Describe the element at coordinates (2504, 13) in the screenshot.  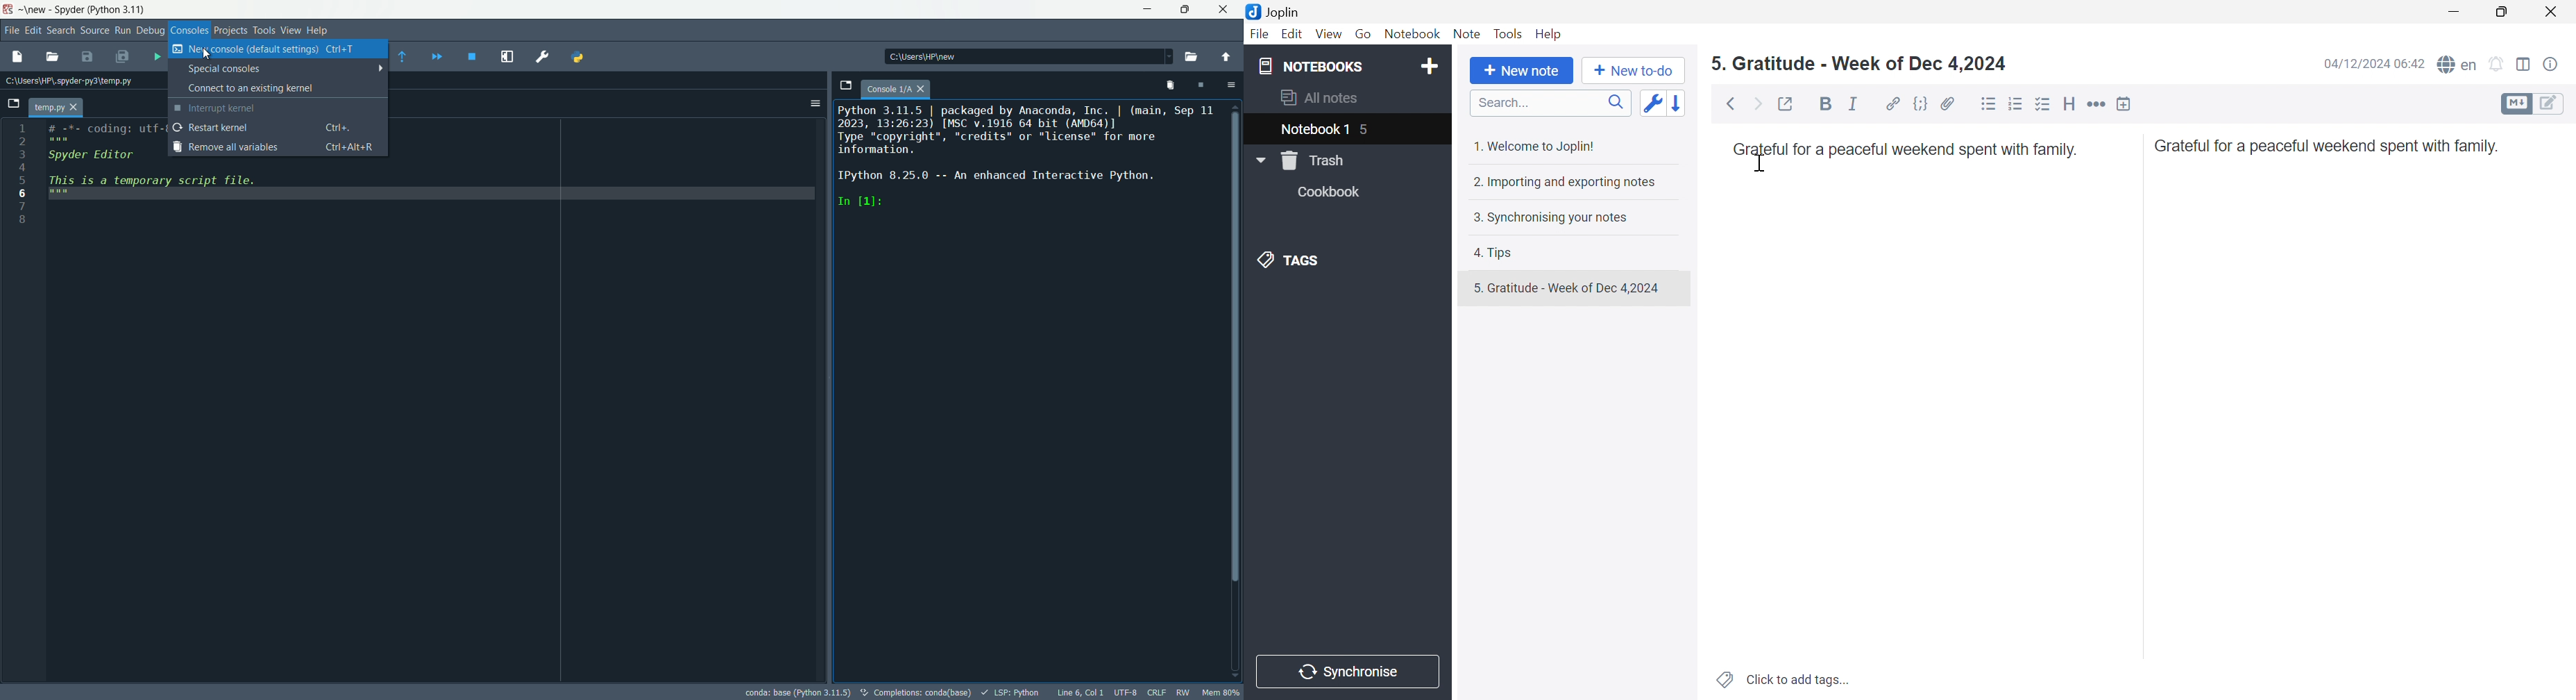
I see `Restore Down` at that location.